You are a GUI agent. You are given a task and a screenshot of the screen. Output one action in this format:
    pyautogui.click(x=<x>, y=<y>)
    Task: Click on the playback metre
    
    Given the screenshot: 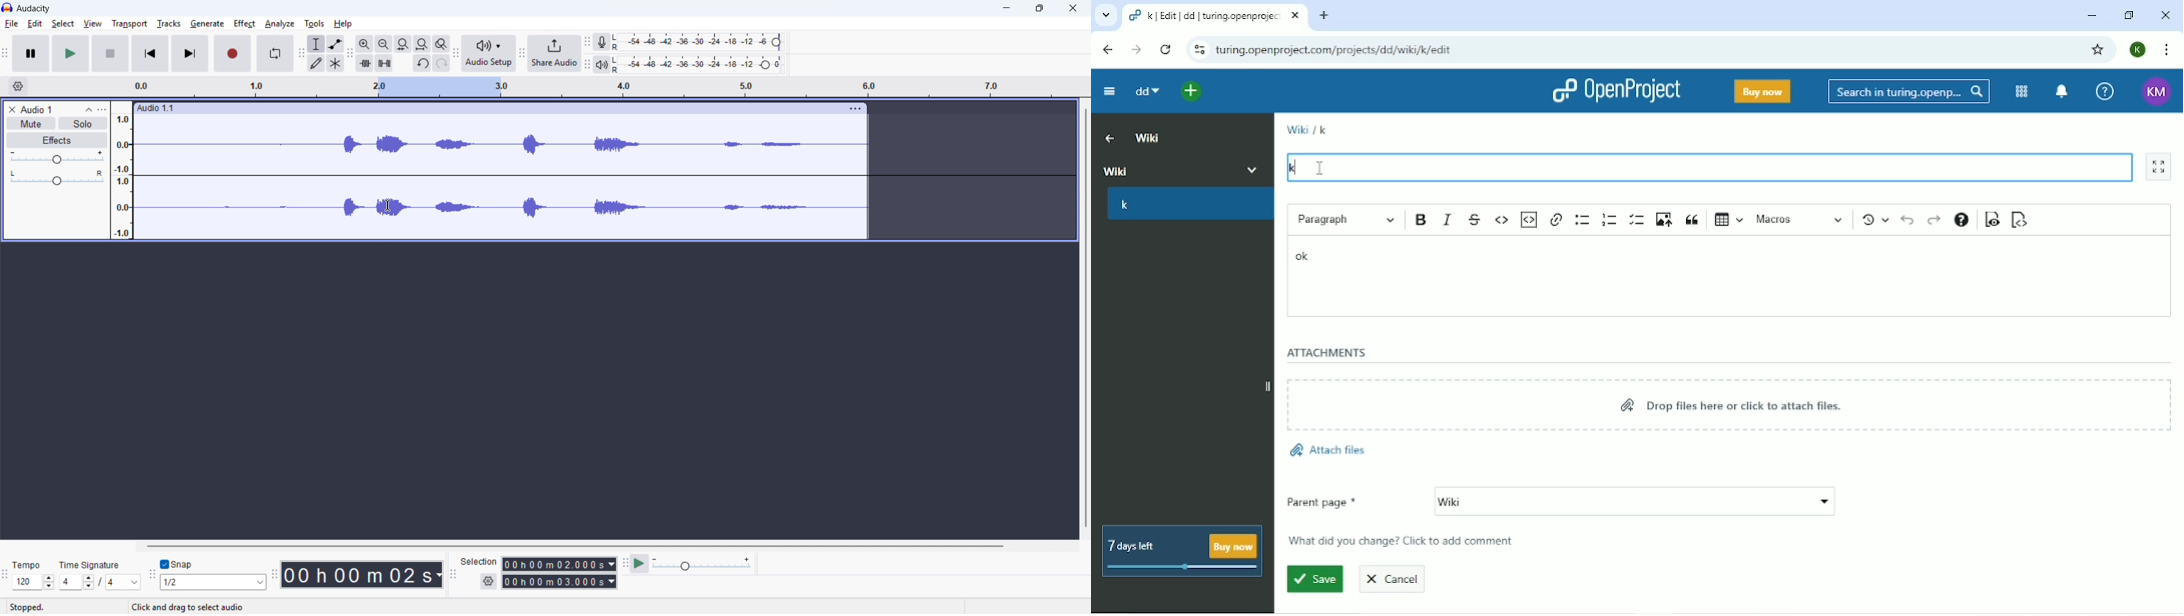 What is the action you would take?
    pyautogui.click(x=601, y=64)
    